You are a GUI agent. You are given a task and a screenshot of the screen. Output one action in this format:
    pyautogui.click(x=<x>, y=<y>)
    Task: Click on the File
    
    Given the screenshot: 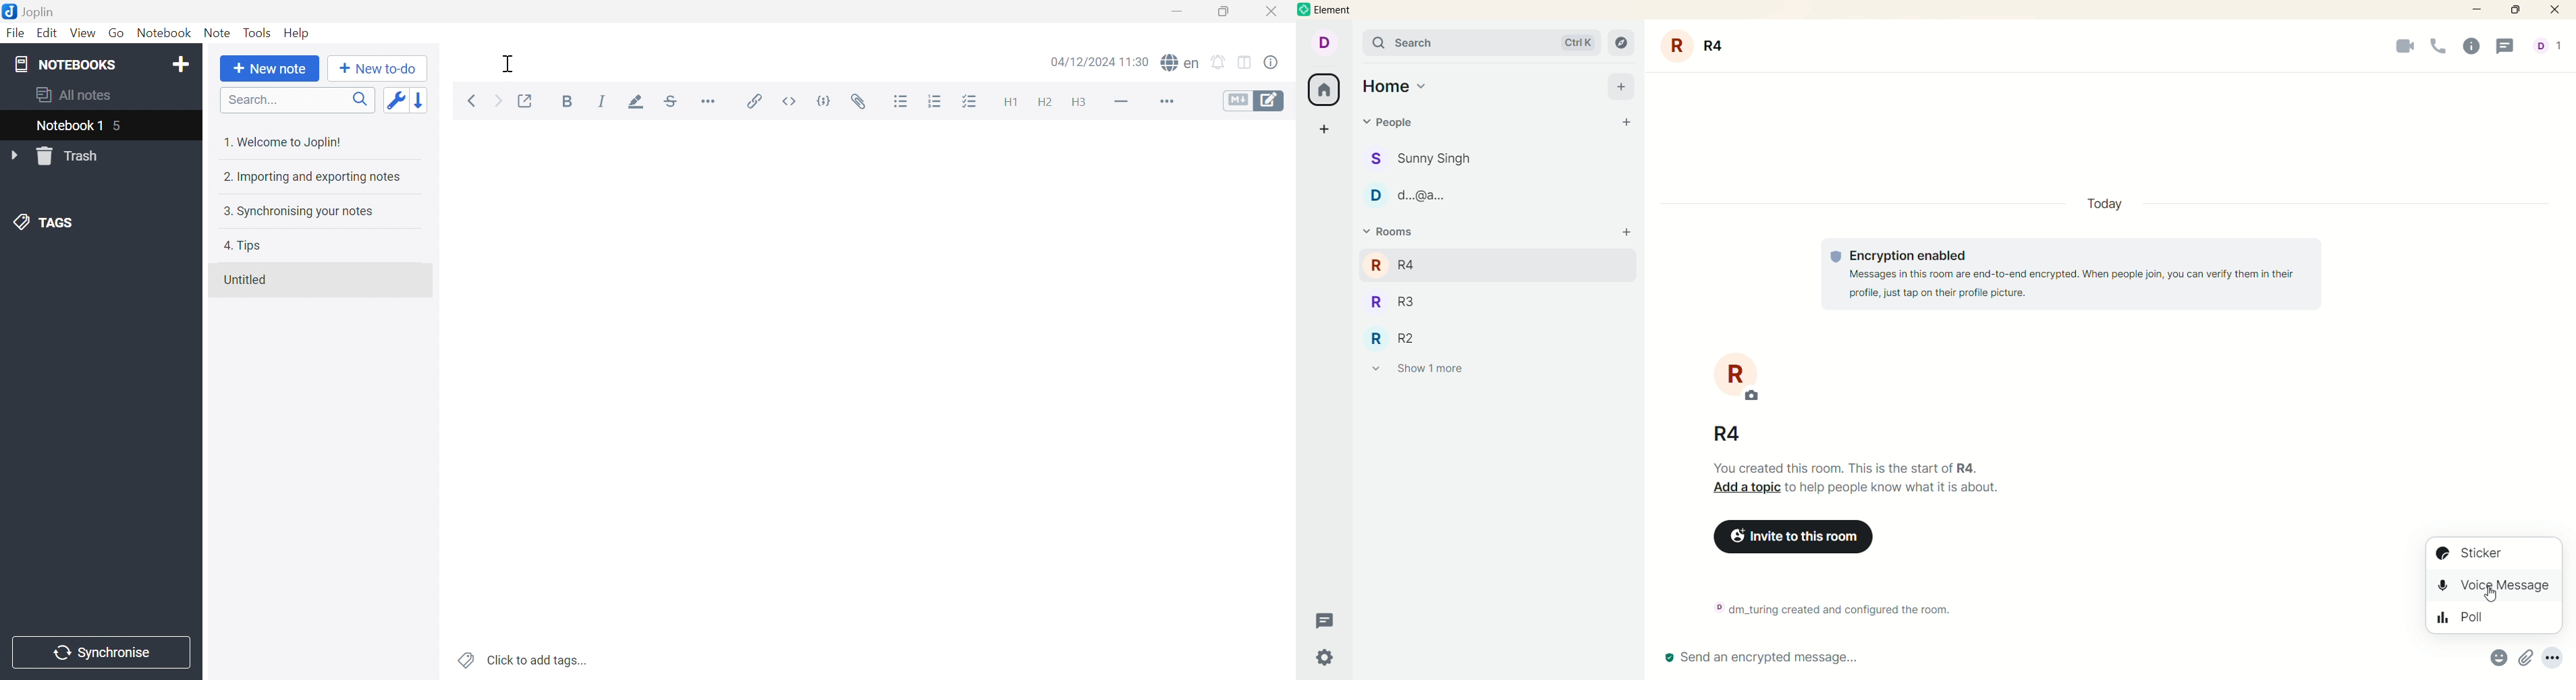 What is the action you would take?
    pyautogui.click(x=18, y=32)
    